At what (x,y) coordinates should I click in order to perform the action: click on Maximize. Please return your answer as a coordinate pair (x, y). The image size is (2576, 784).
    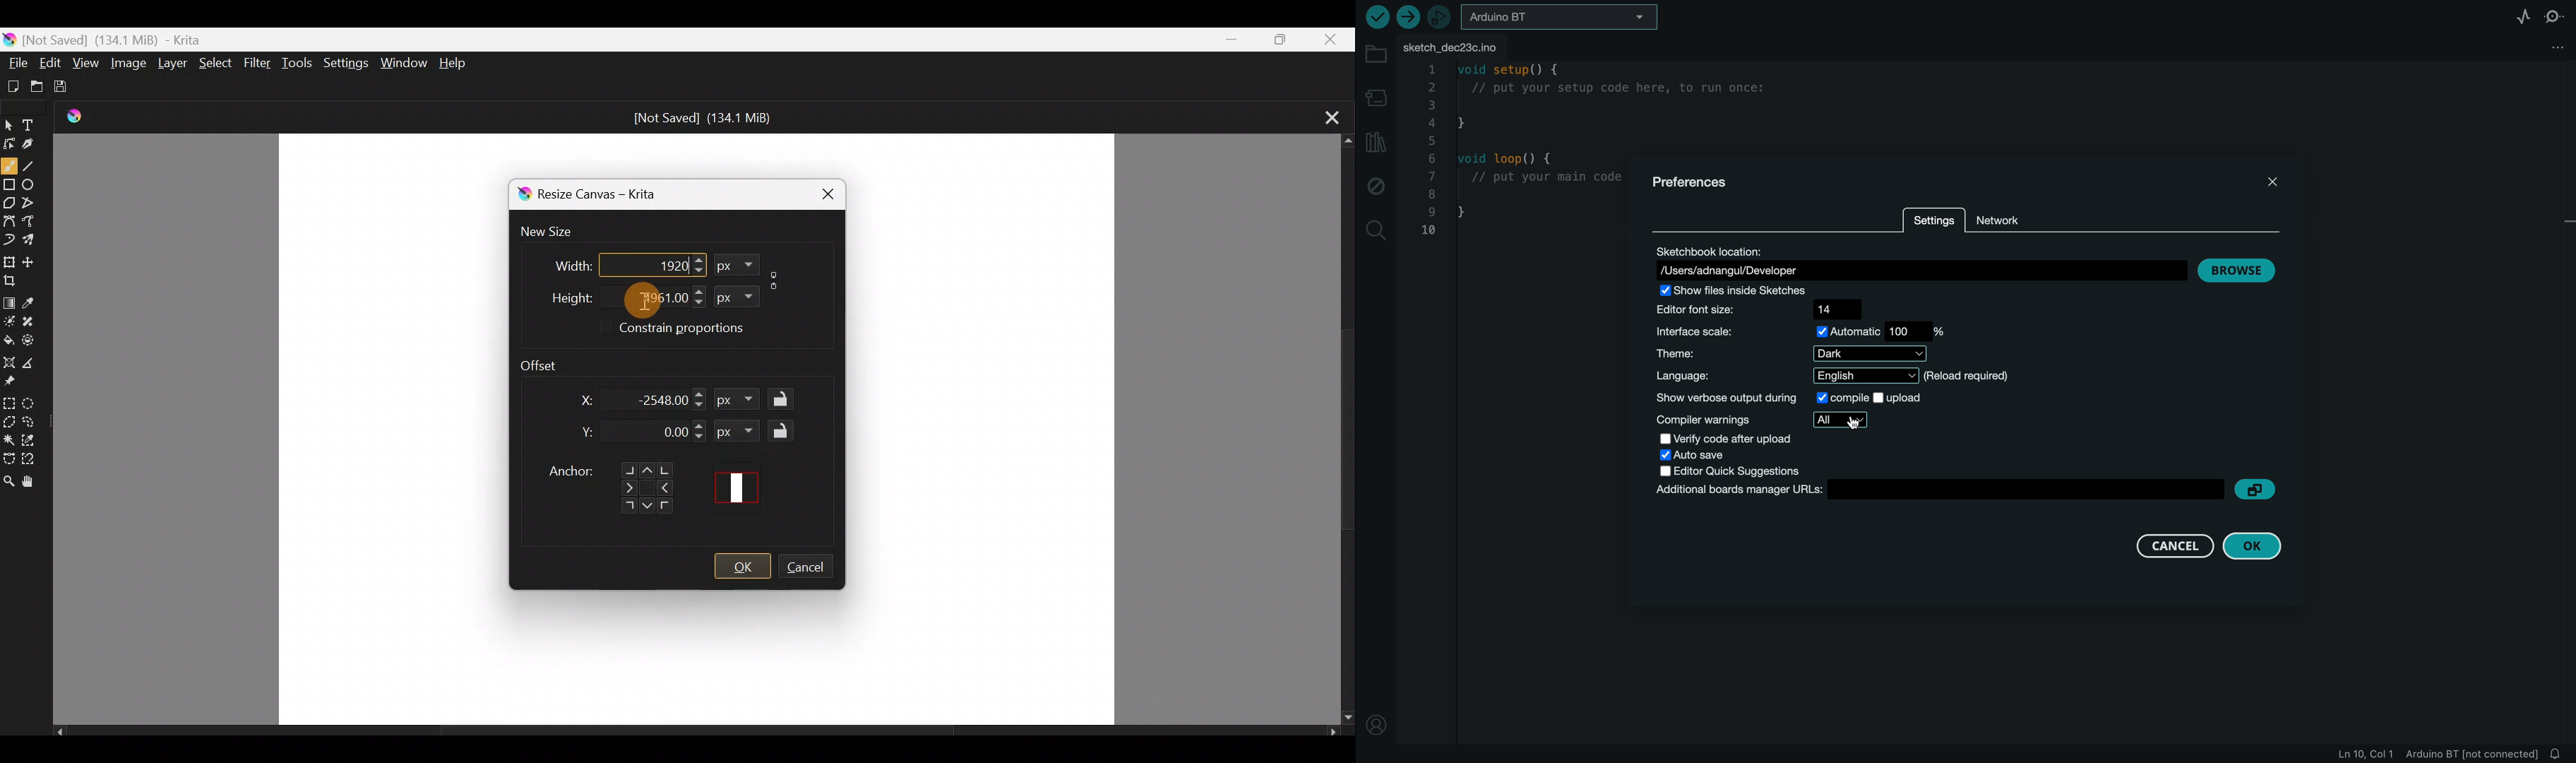
    Looking at the image, I should click on (1275, 38).